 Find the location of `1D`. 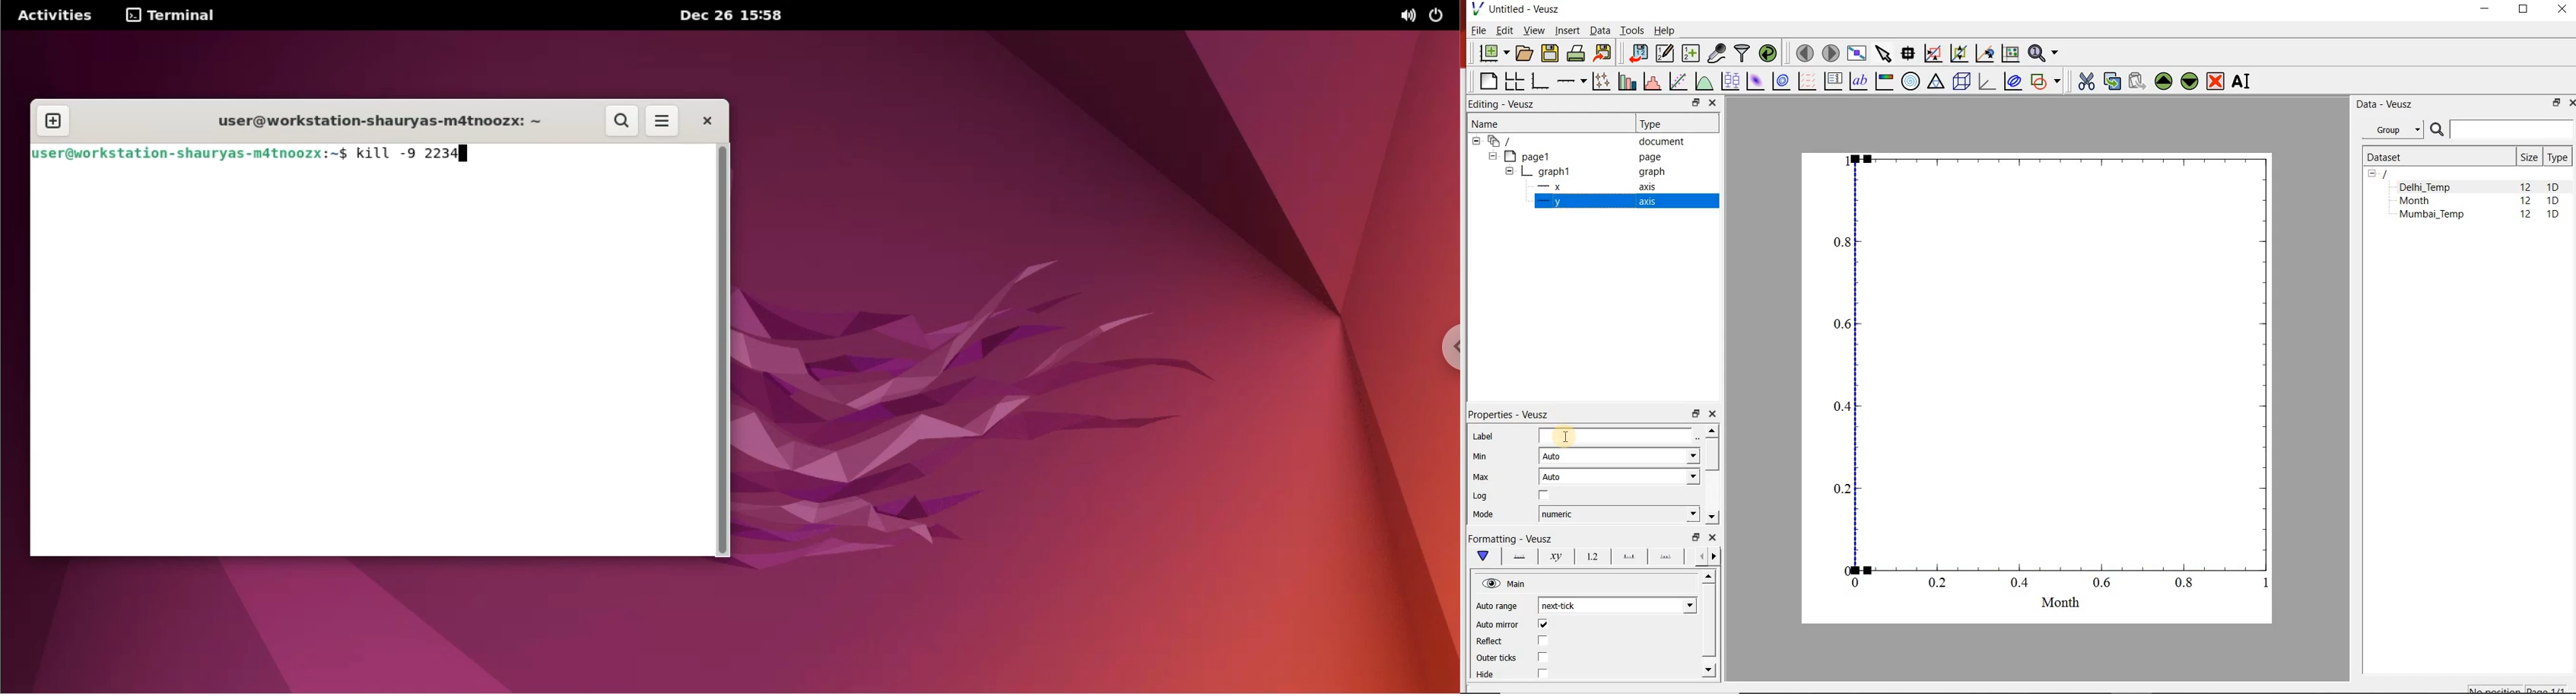

1D is located at coordinates (2553, 215).